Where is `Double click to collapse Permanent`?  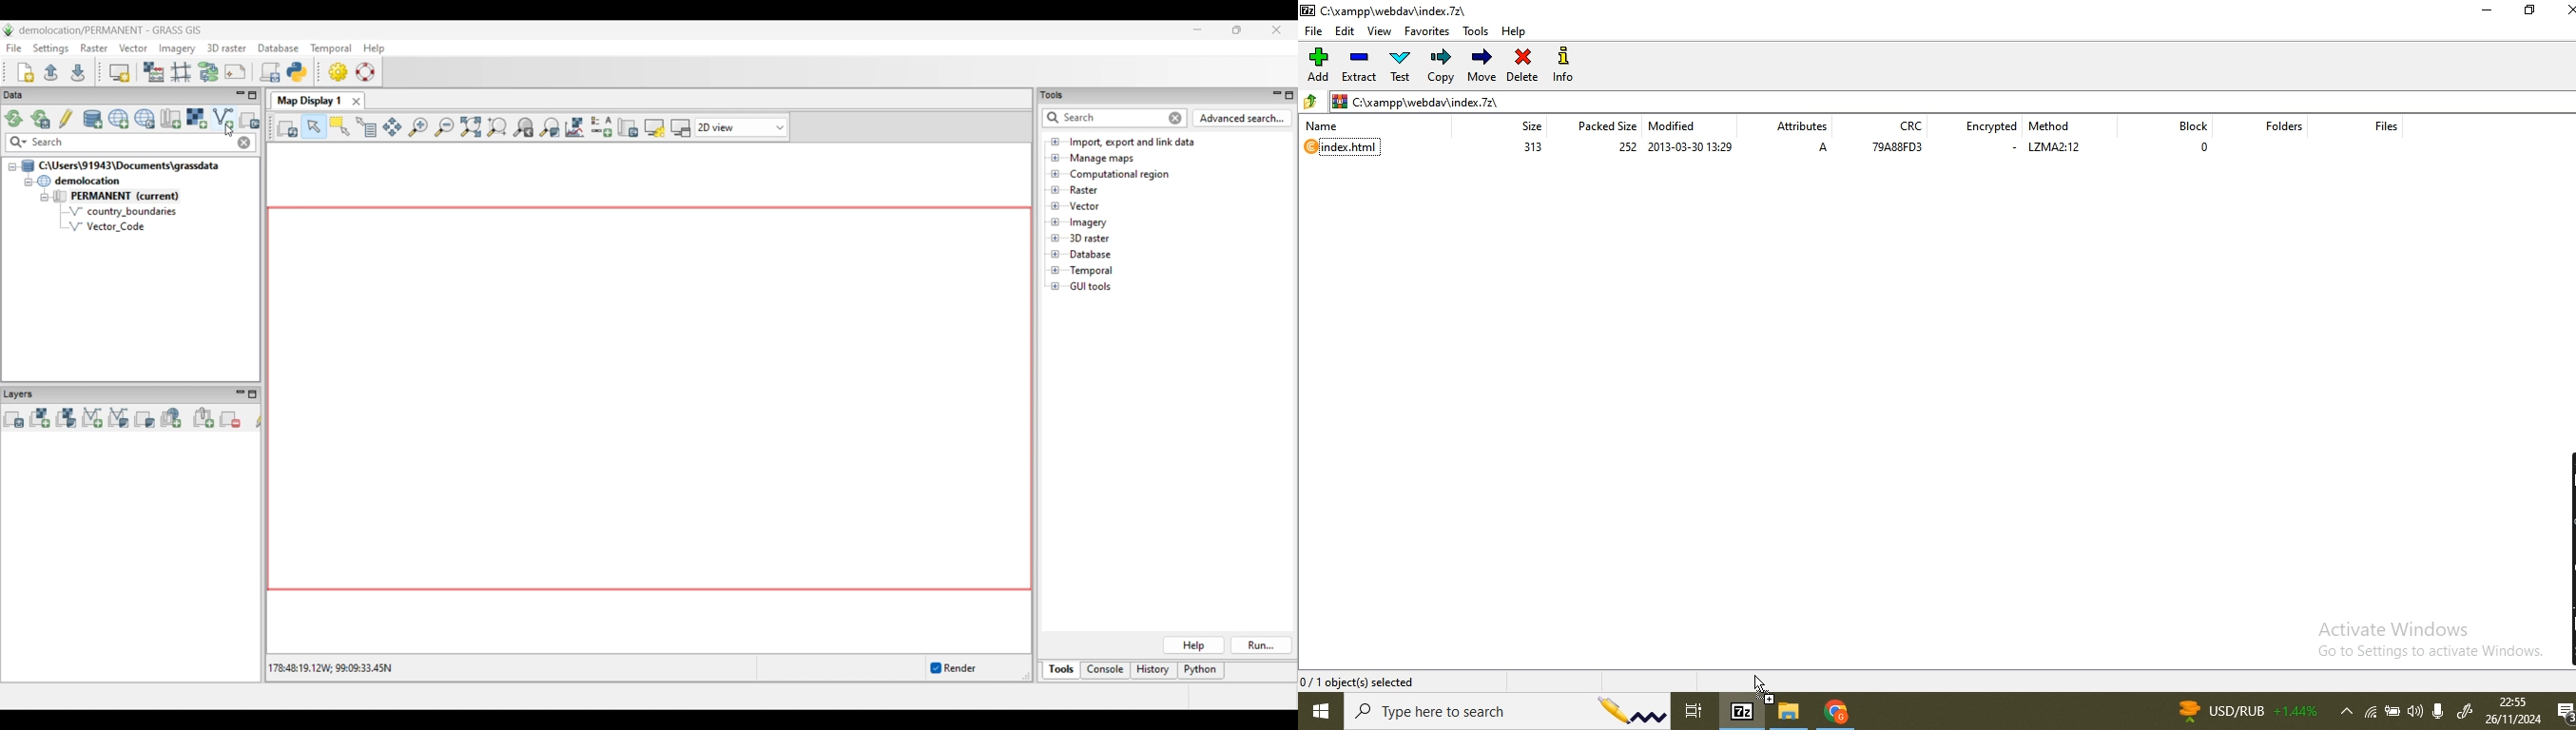 Double click to collapse Permanent is located at coordinates (135, 196).